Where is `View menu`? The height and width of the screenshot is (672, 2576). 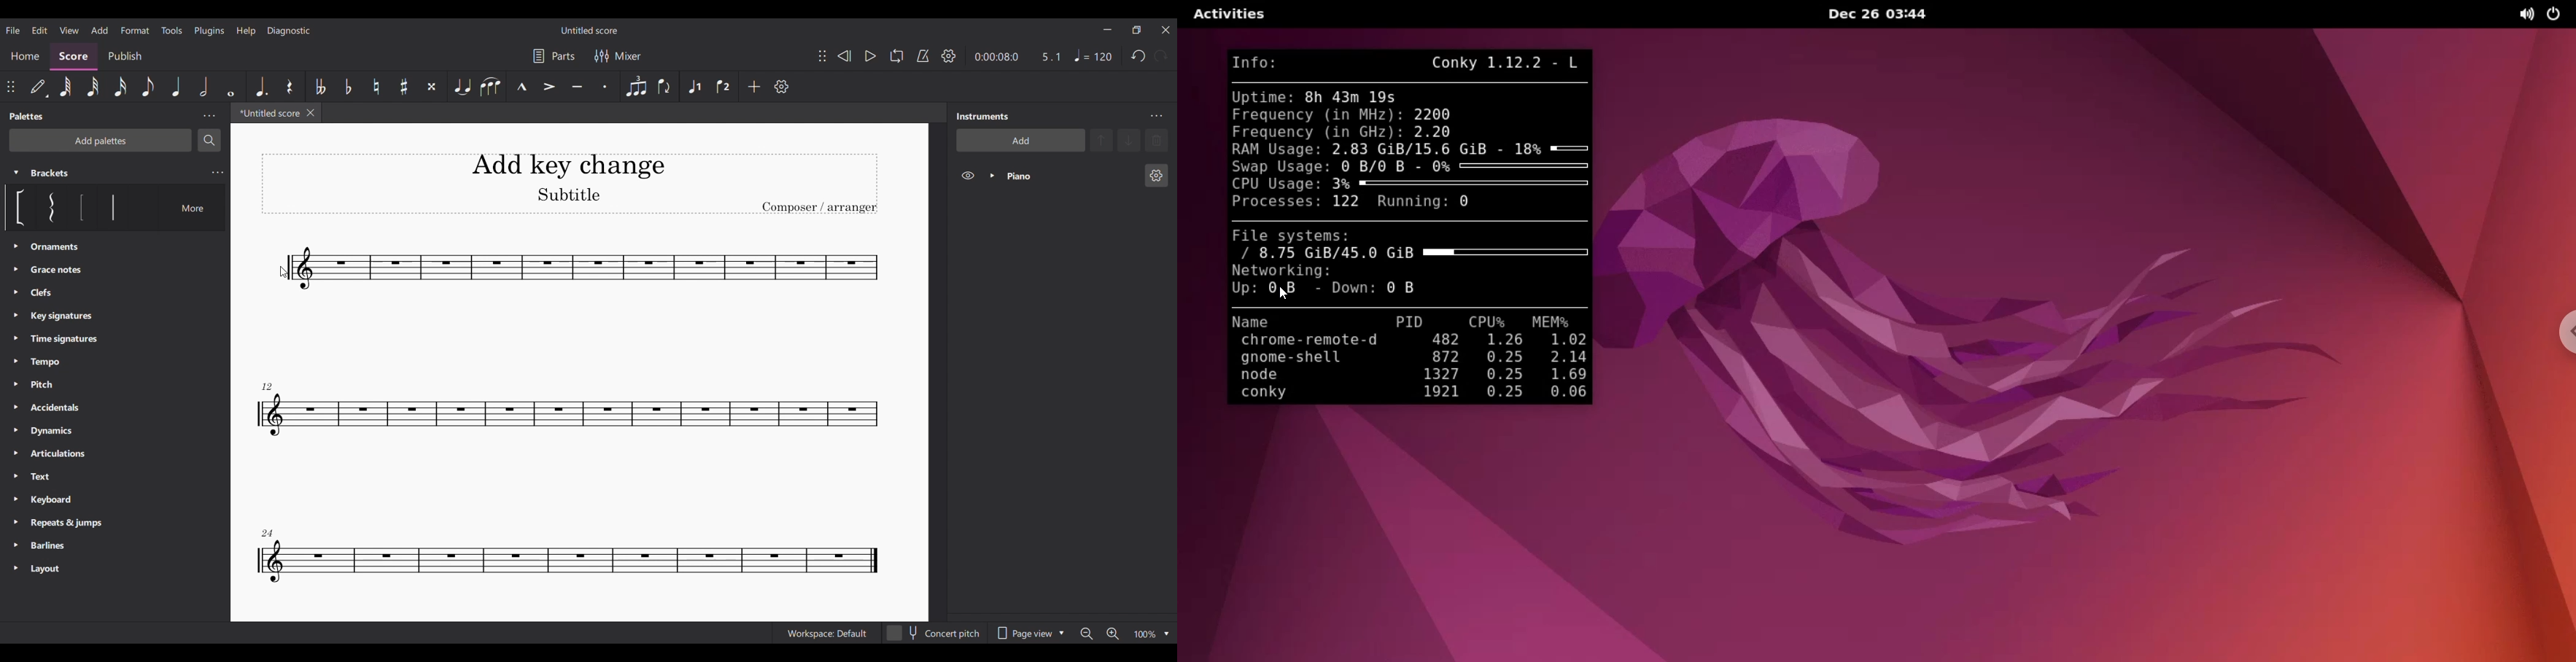 View menu is located at coordinates (70, 30).